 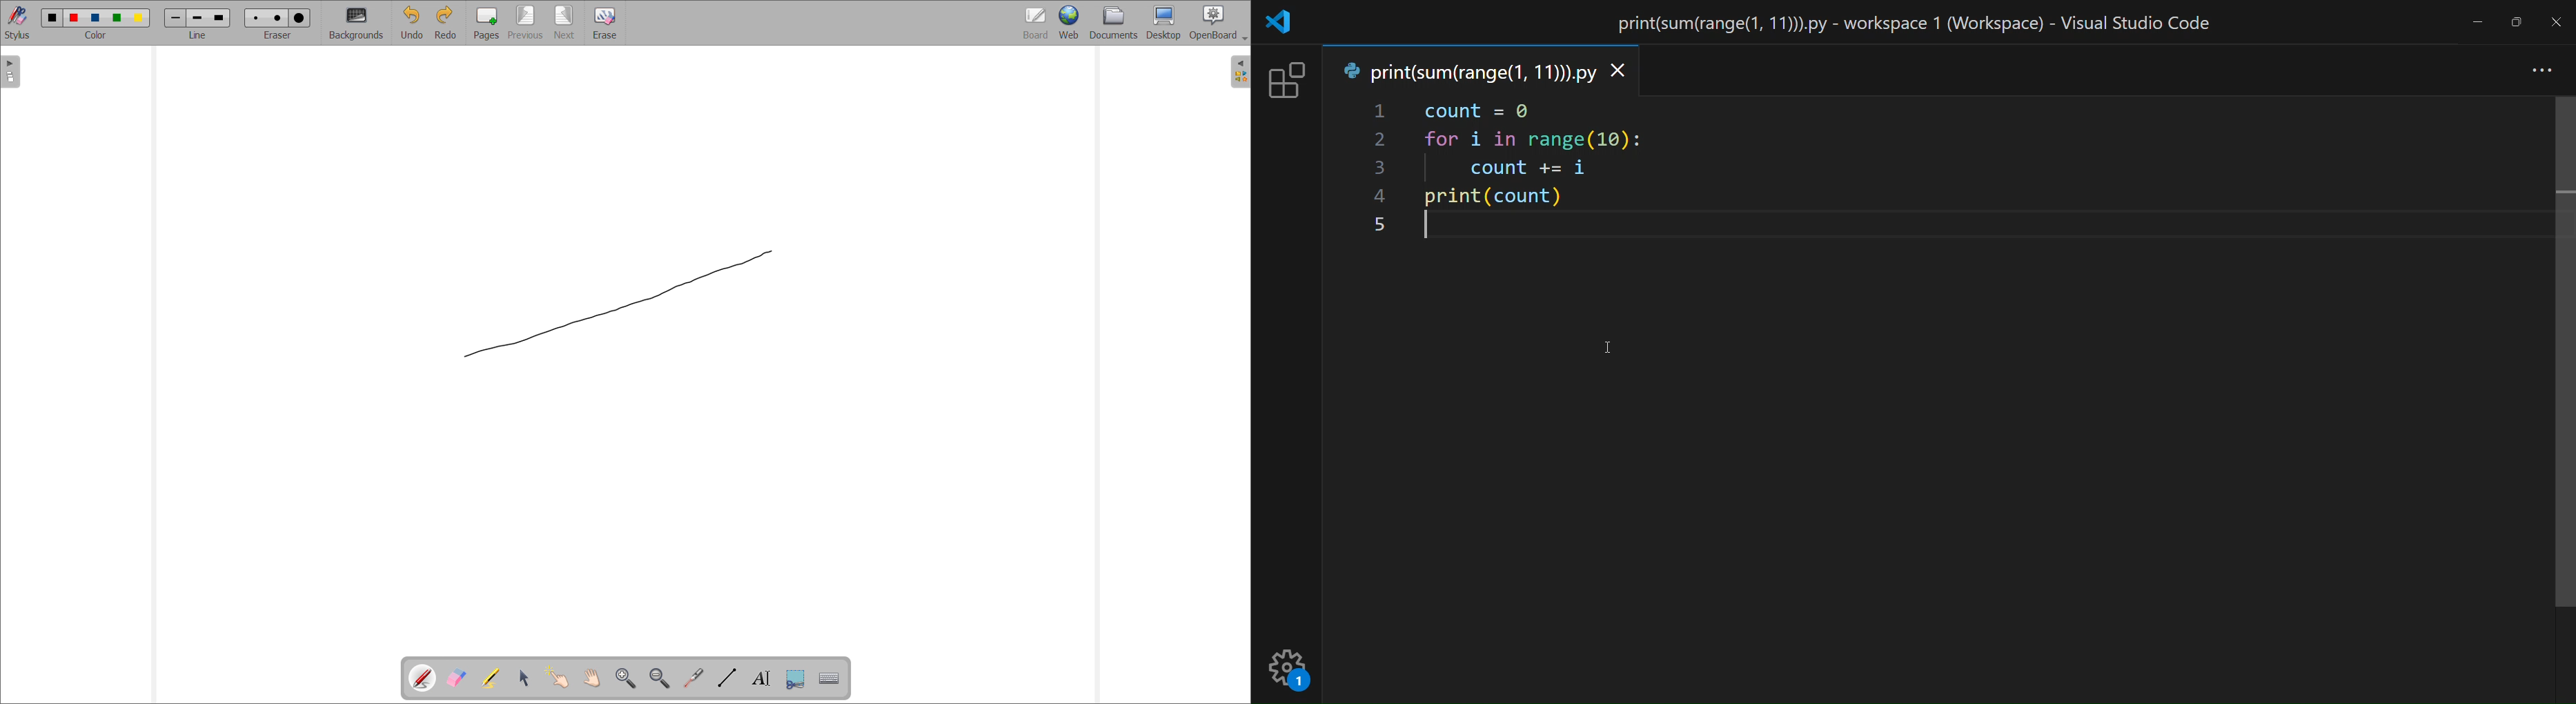 I want to click on cursor, so click(x=1608, y=347).